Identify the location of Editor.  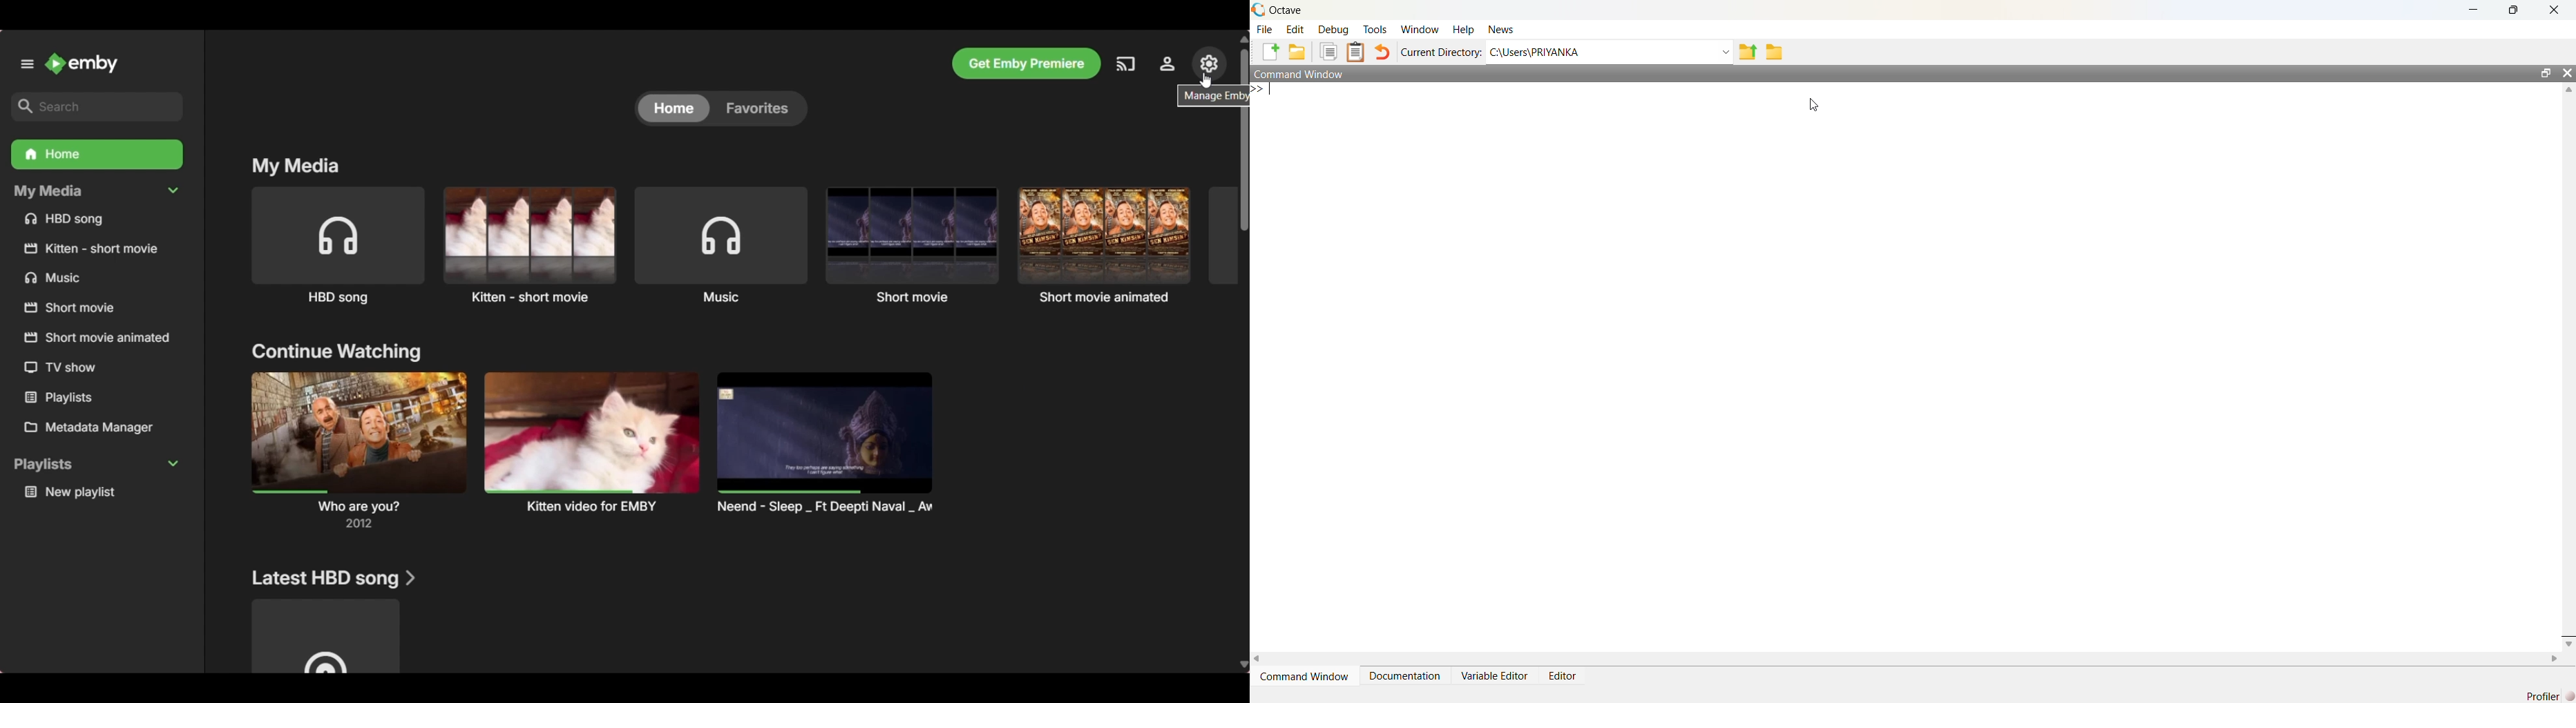
(1563, 675).